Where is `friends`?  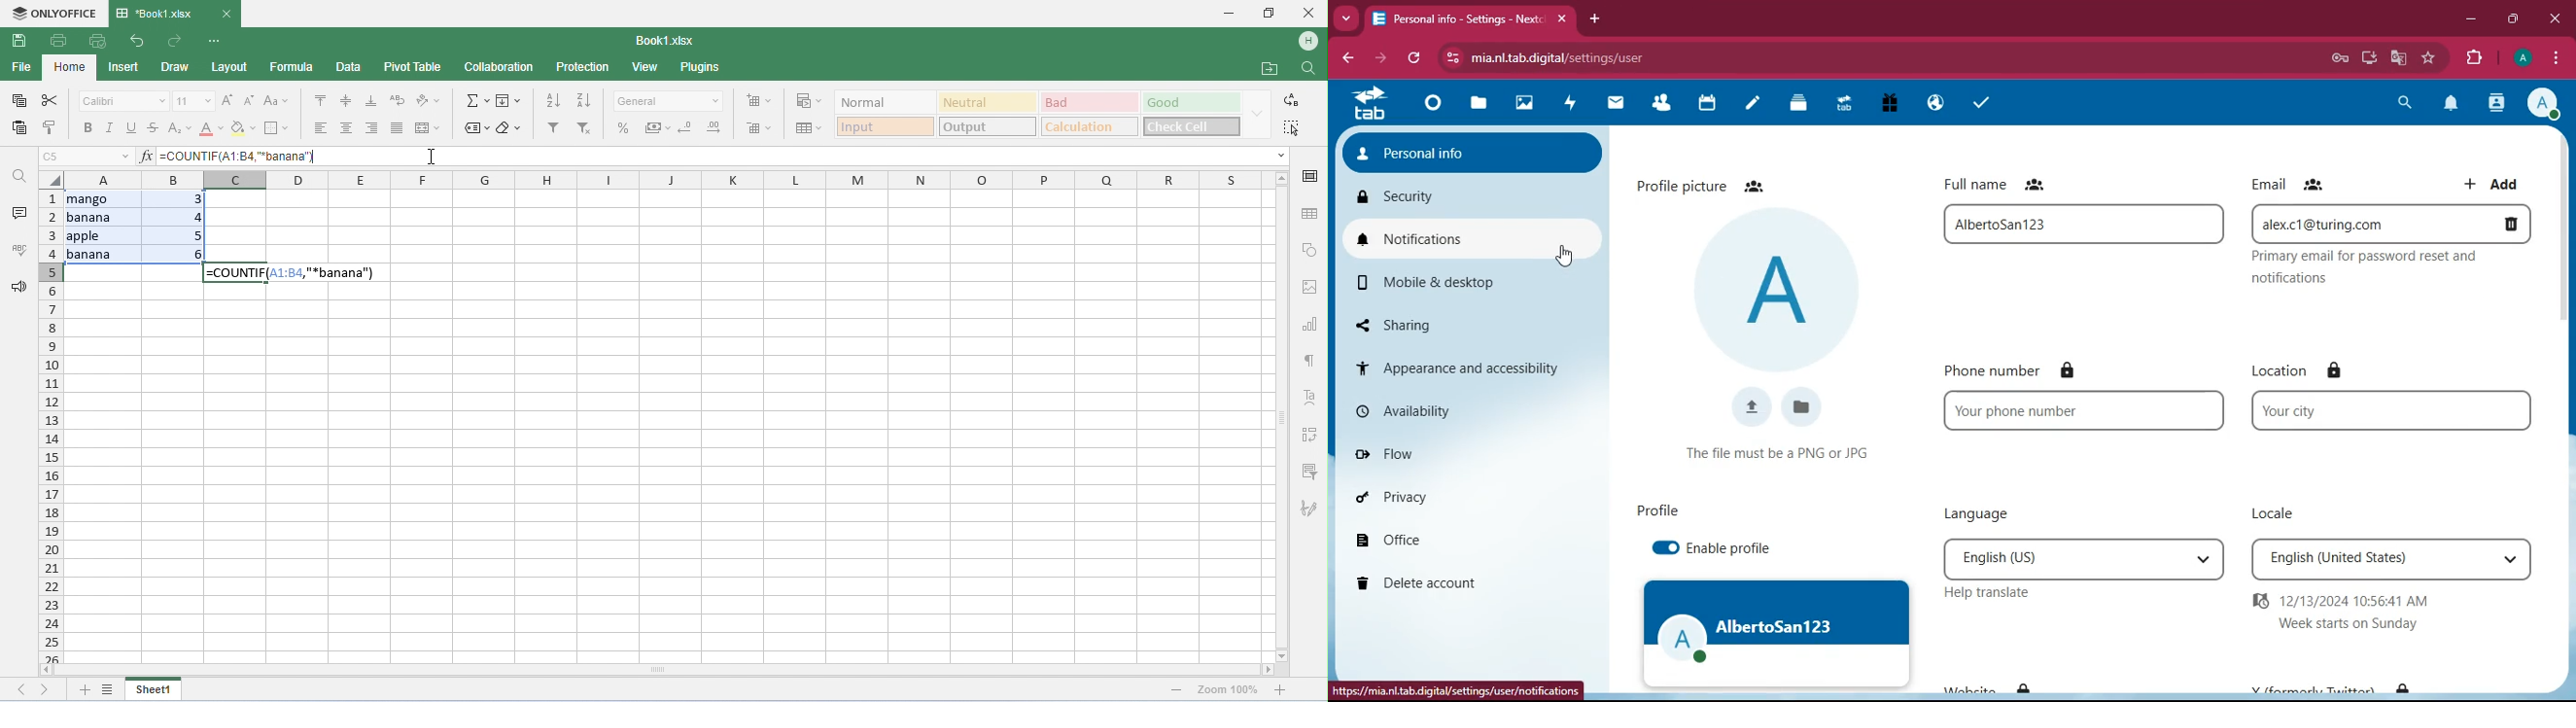
friends is located at coordinates (2314, 184).